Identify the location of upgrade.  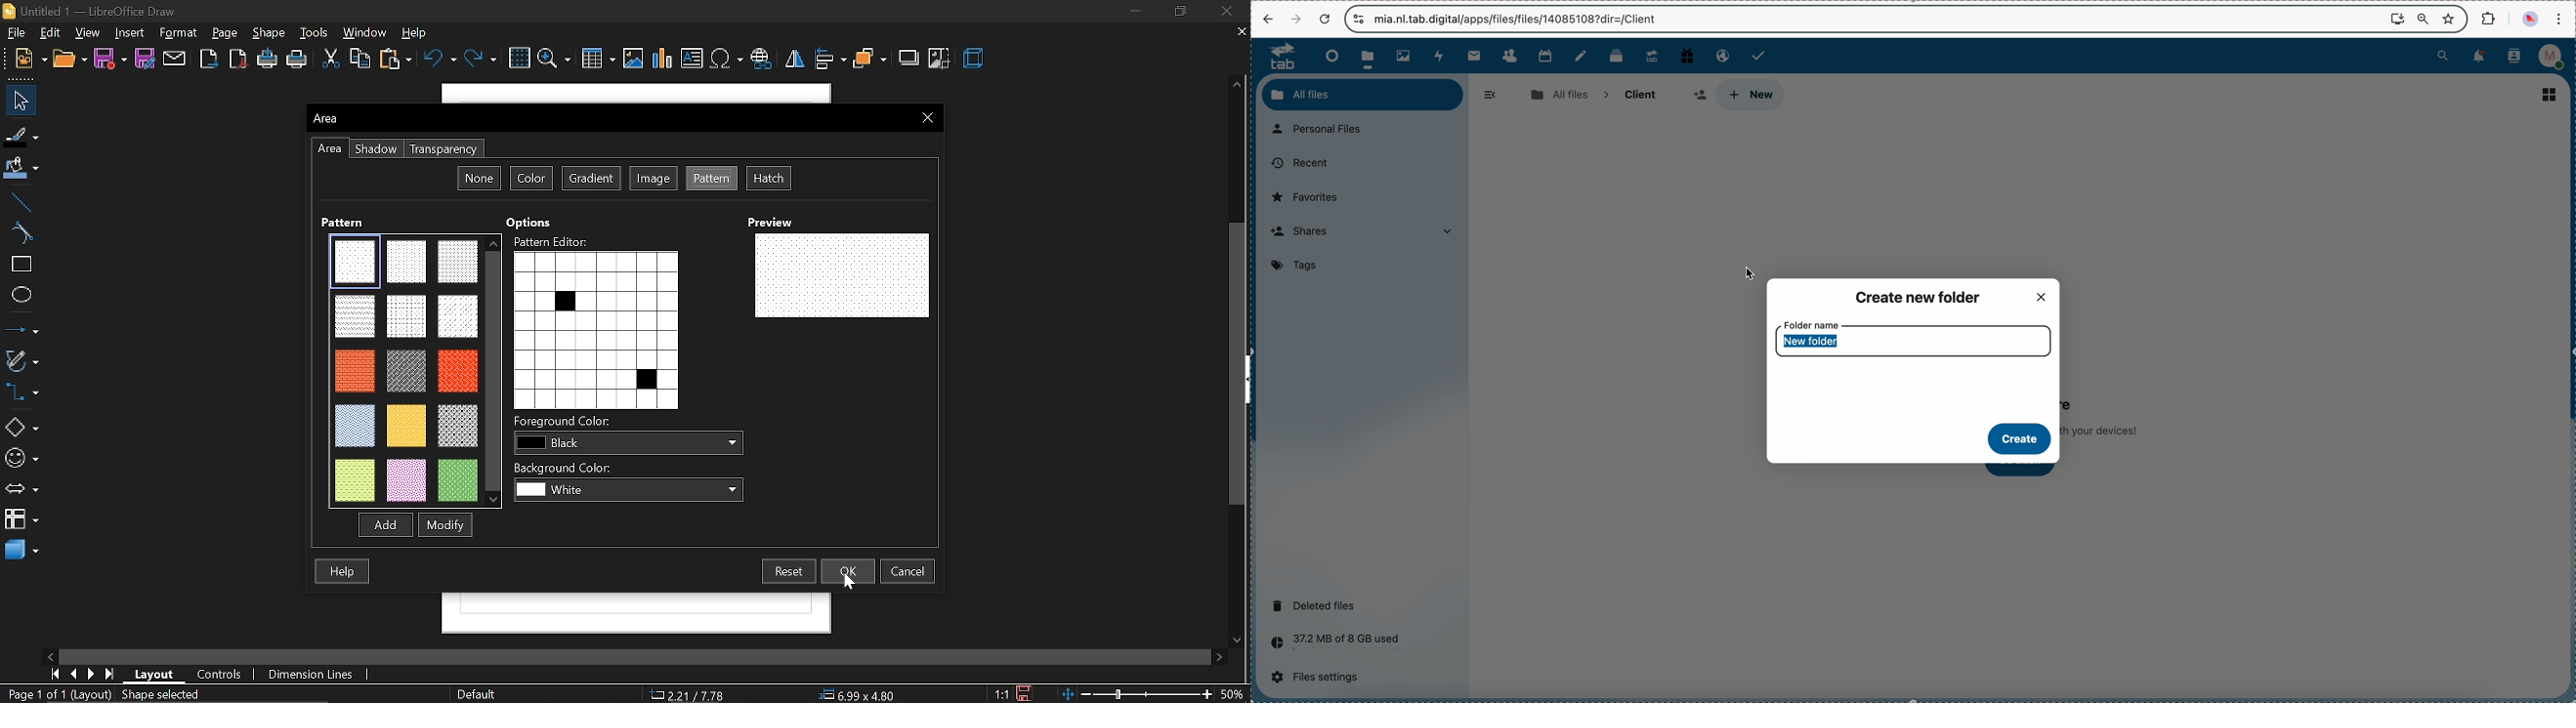
(1652, 55).